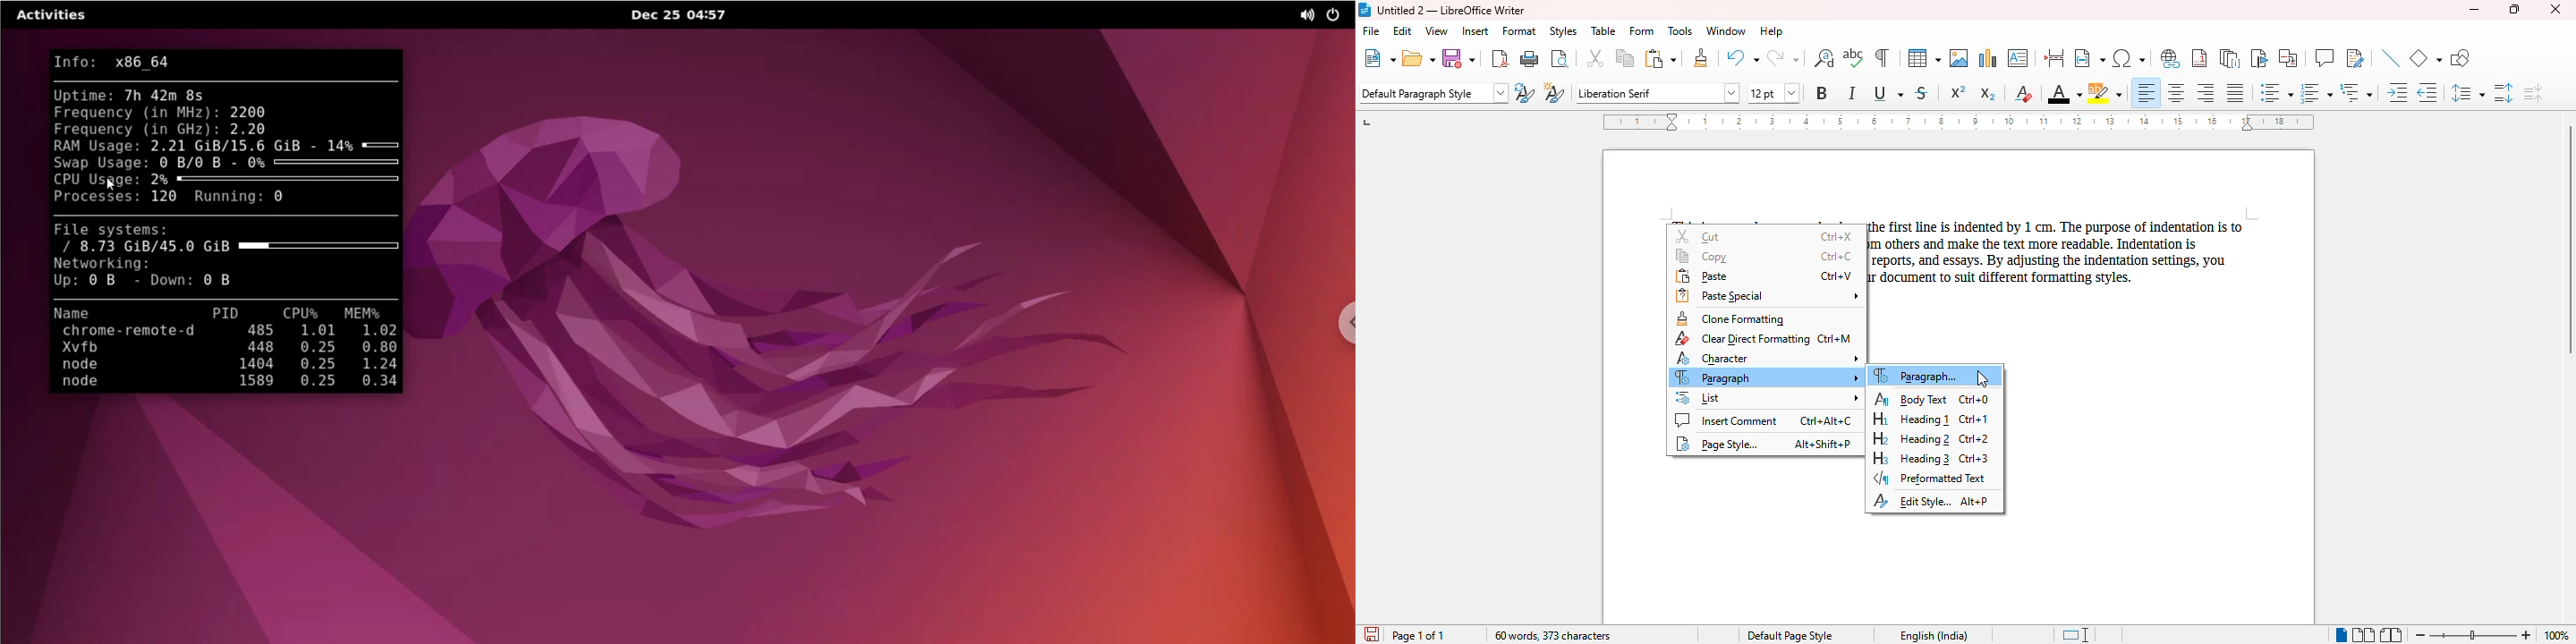  I want to click on edit, so click(1403, 30).